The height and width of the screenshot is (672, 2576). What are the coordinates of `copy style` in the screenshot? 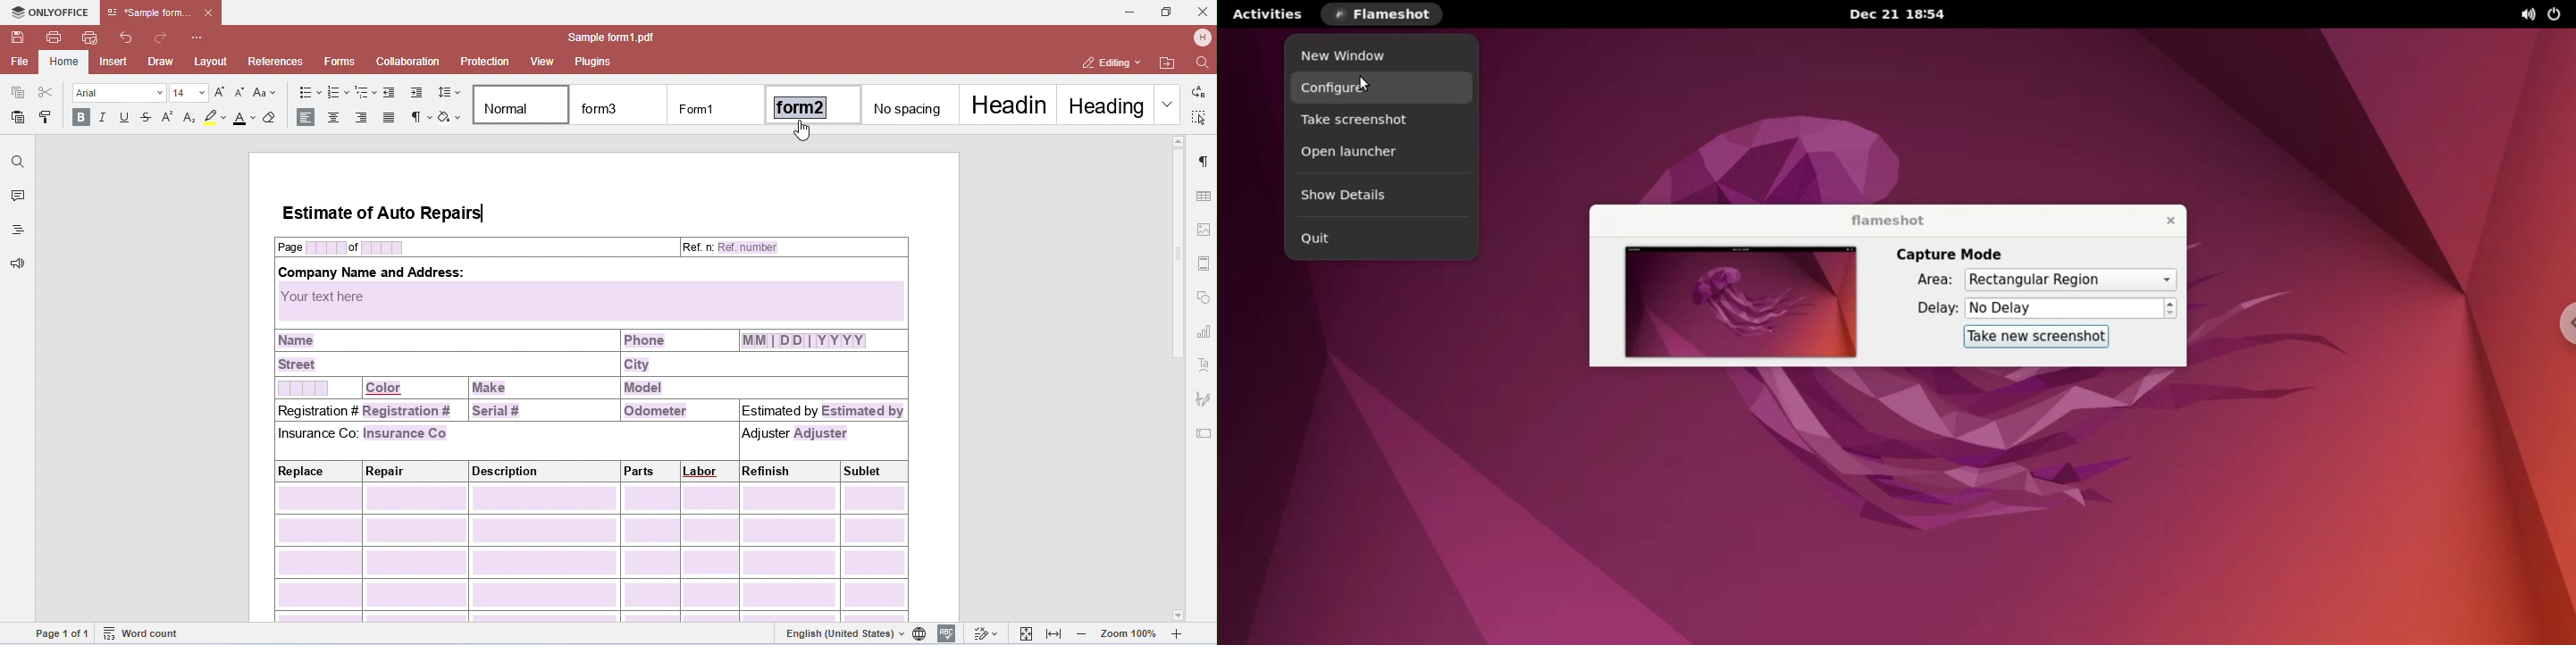 It's located at (48, 115).